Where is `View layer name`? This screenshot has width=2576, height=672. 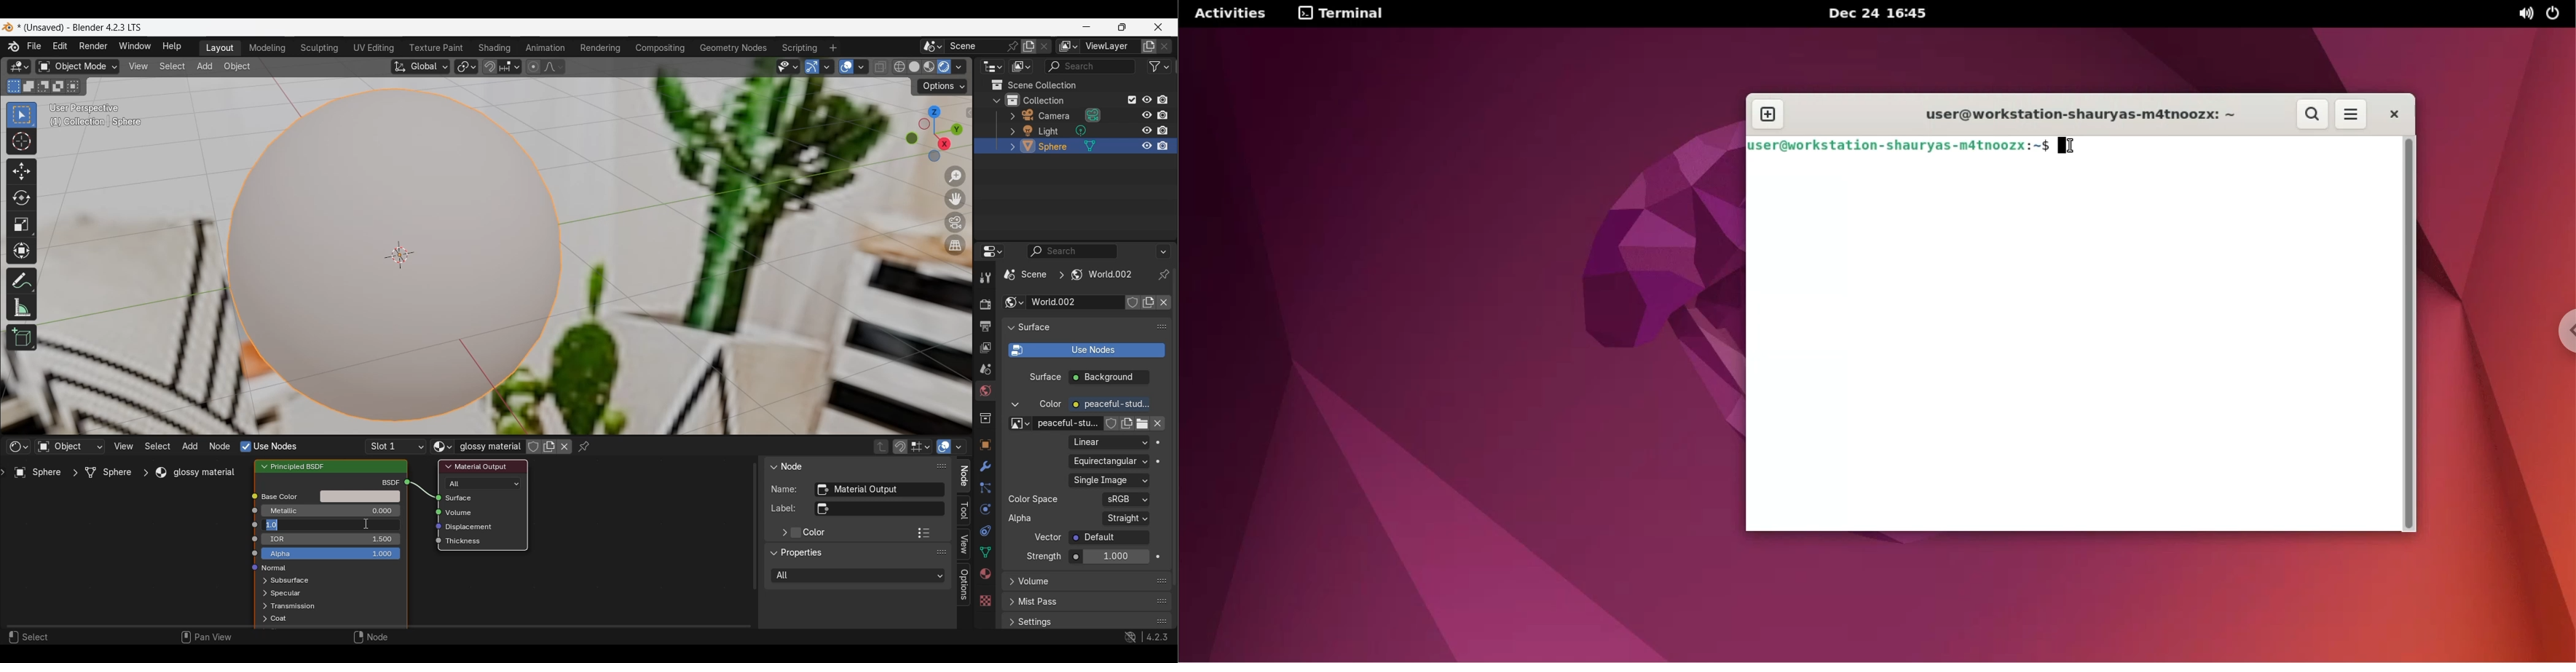 View layer name is located at coordinates (1110, 47).